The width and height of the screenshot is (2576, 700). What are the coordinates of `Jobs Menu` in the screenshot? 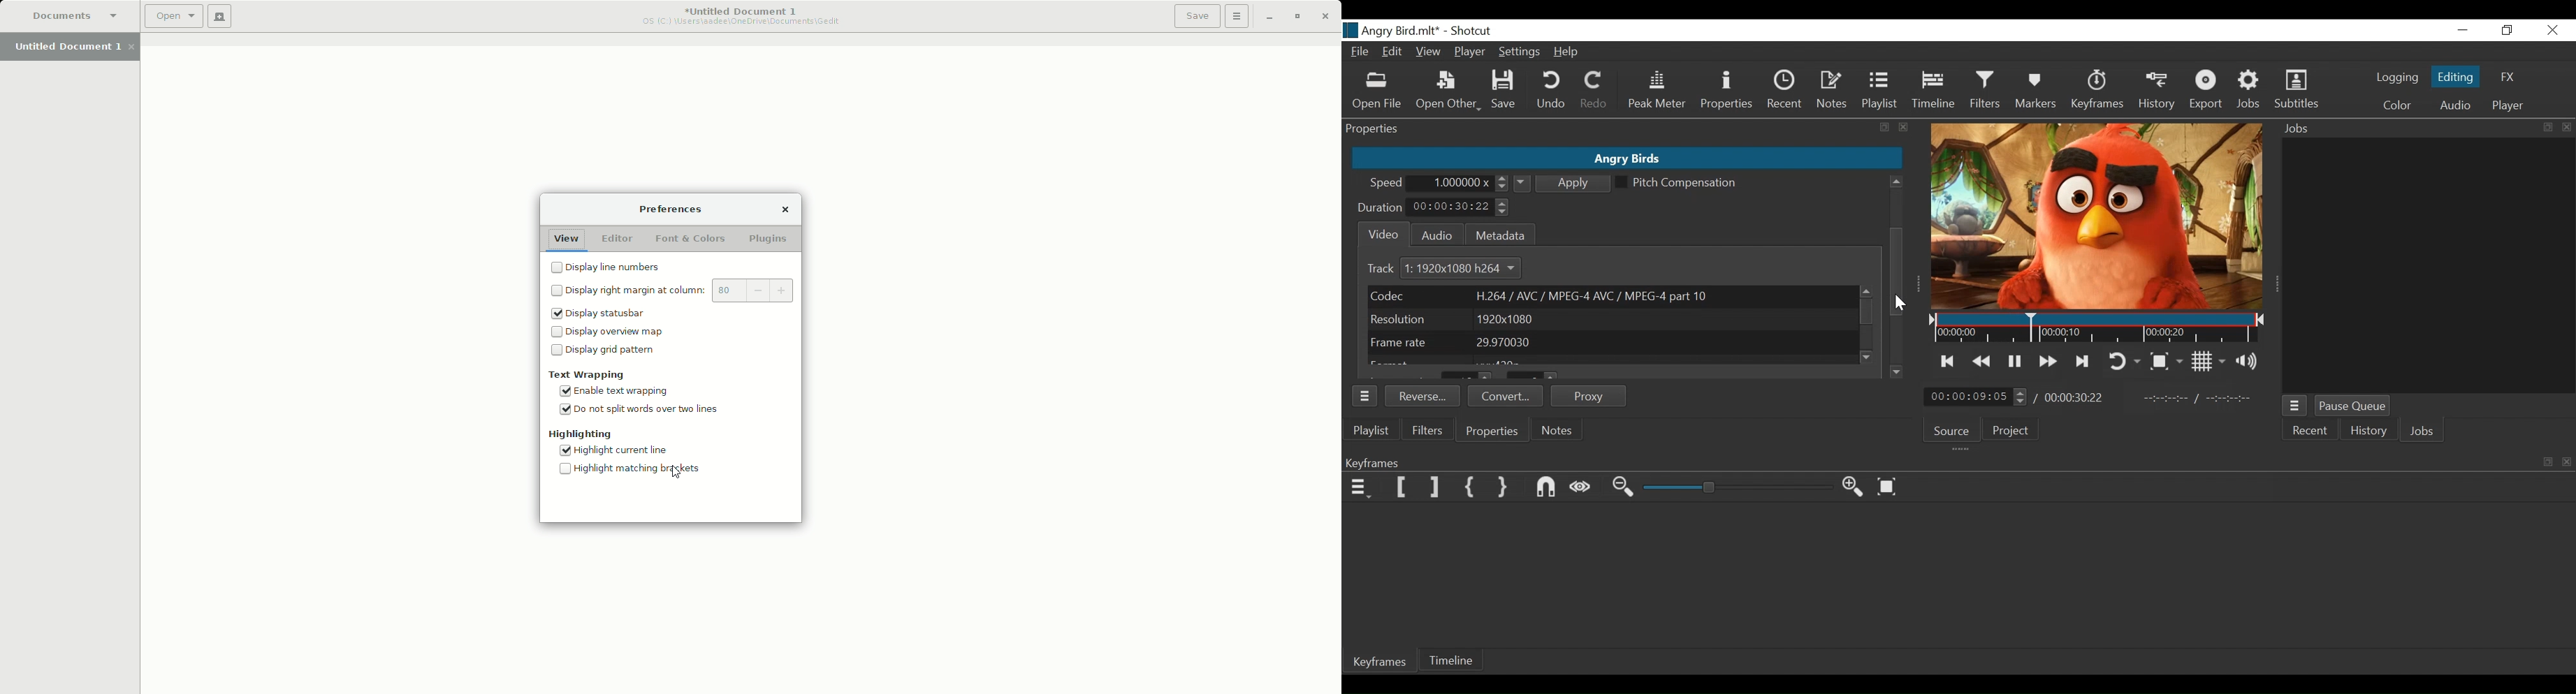 It's located at (2296, 407).